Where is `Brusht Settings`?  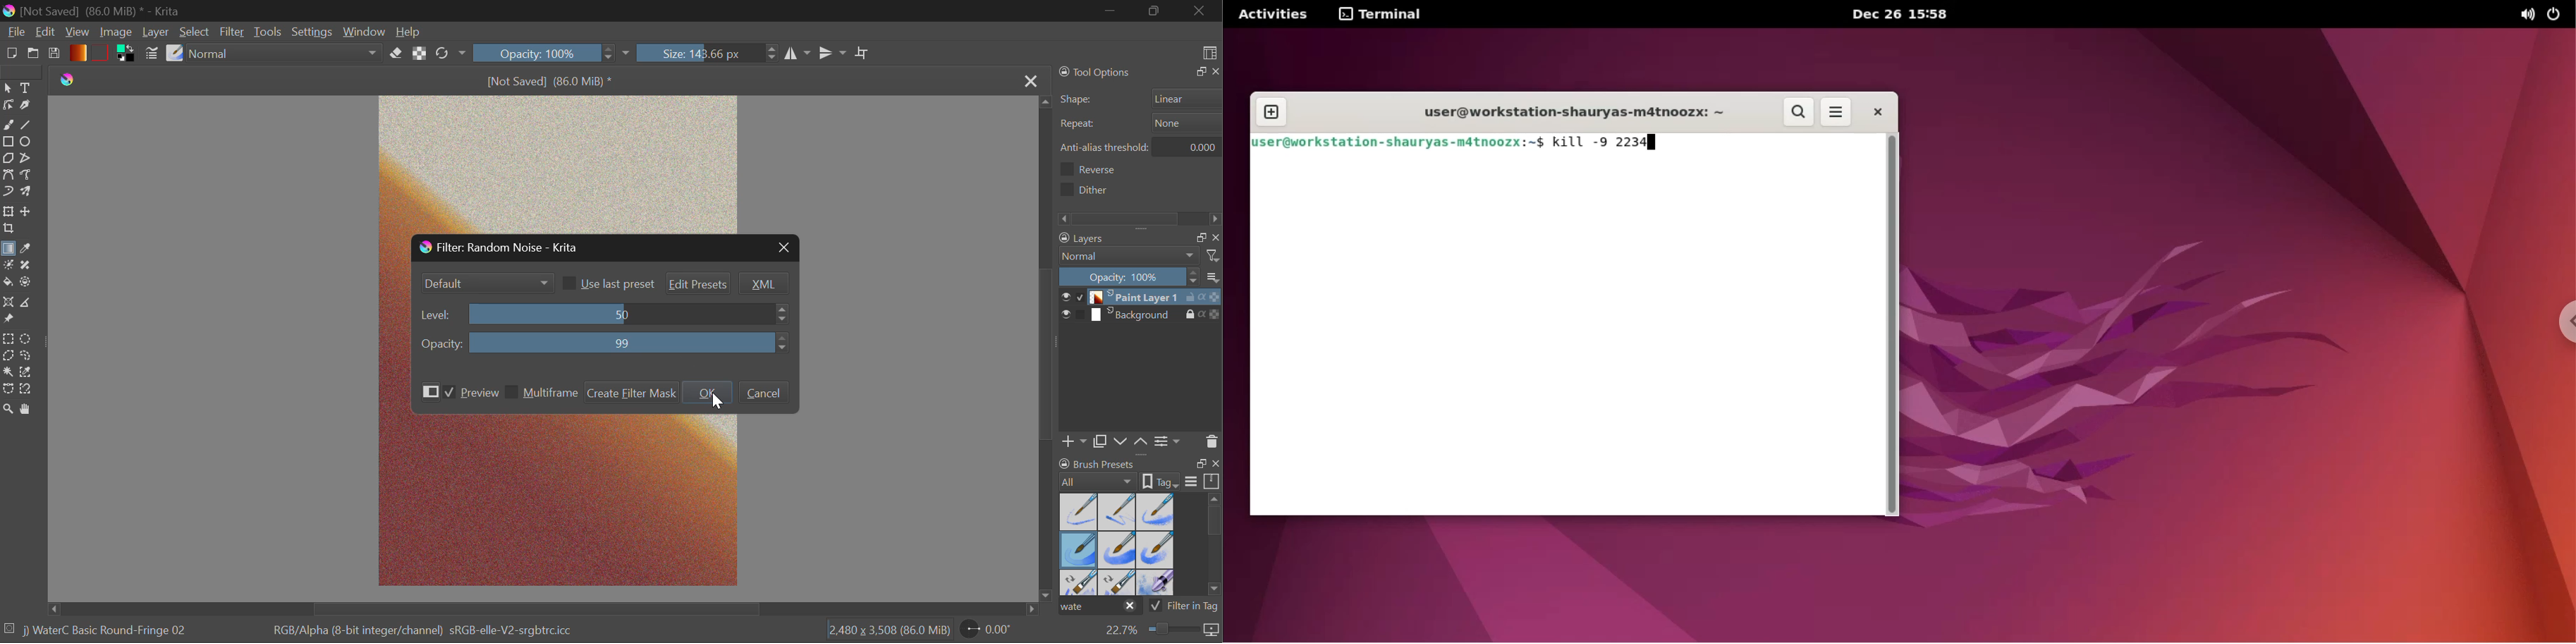 Brusht Settings is located at coordinates (152, 55).